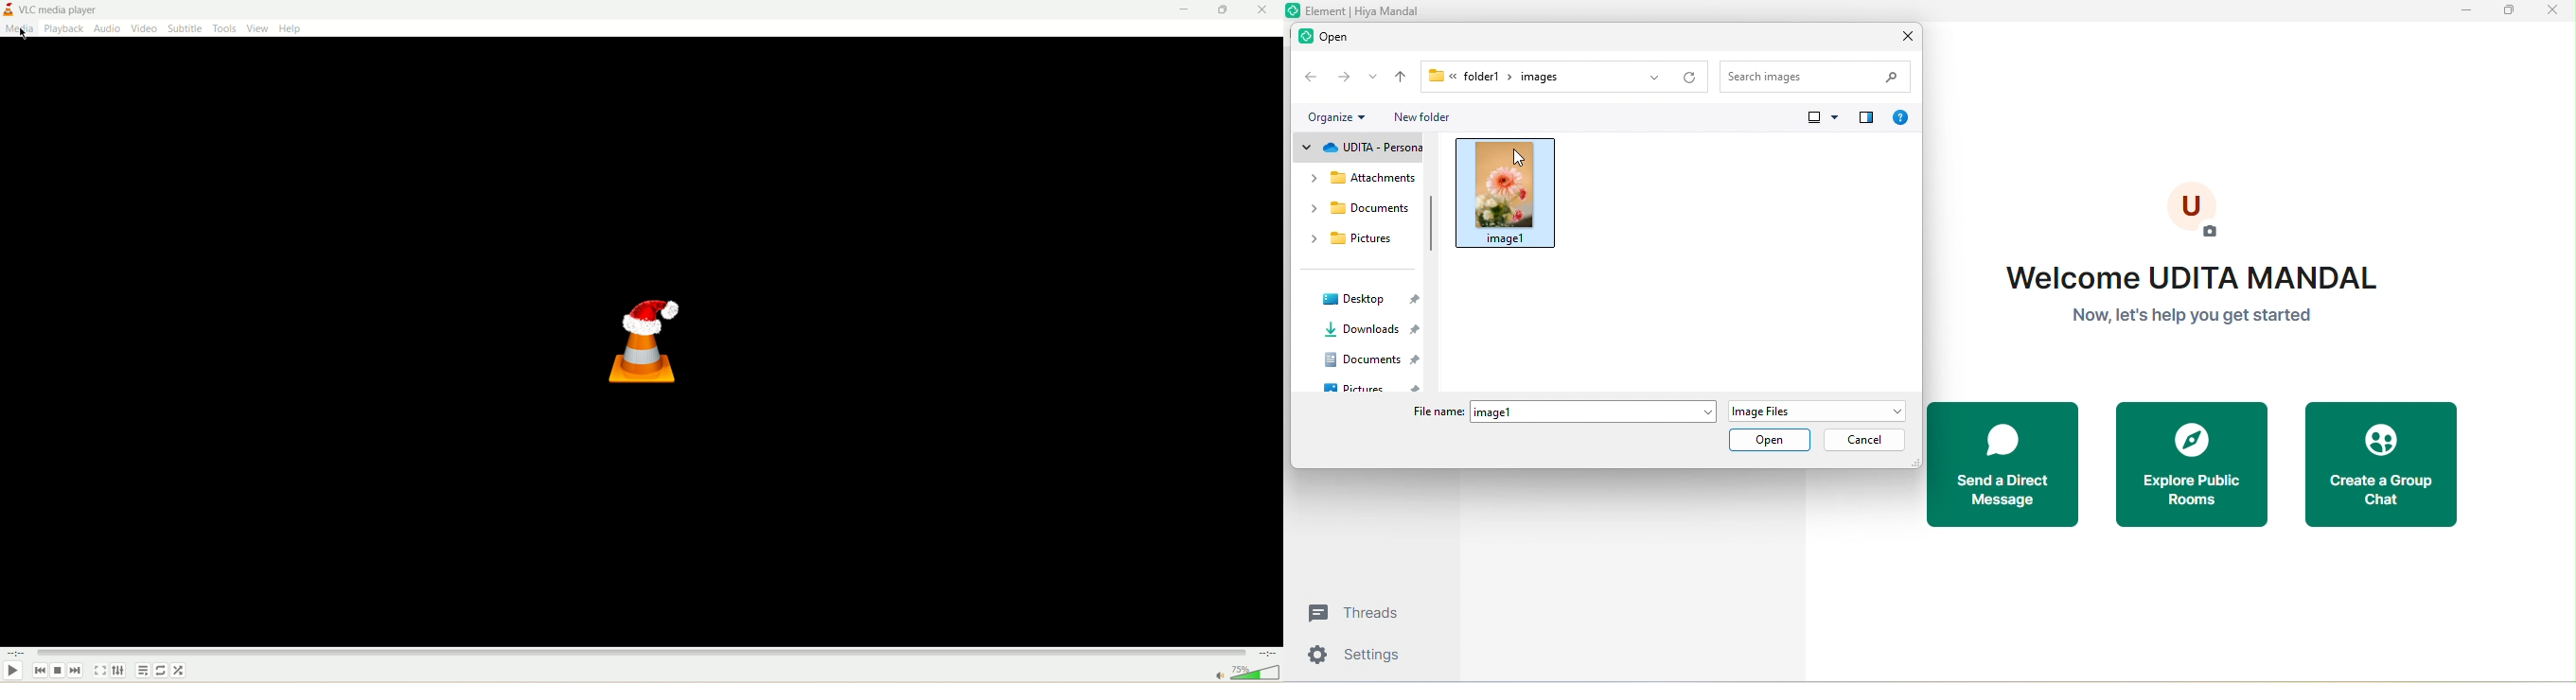  I want to click on loop, so click(161, 672).